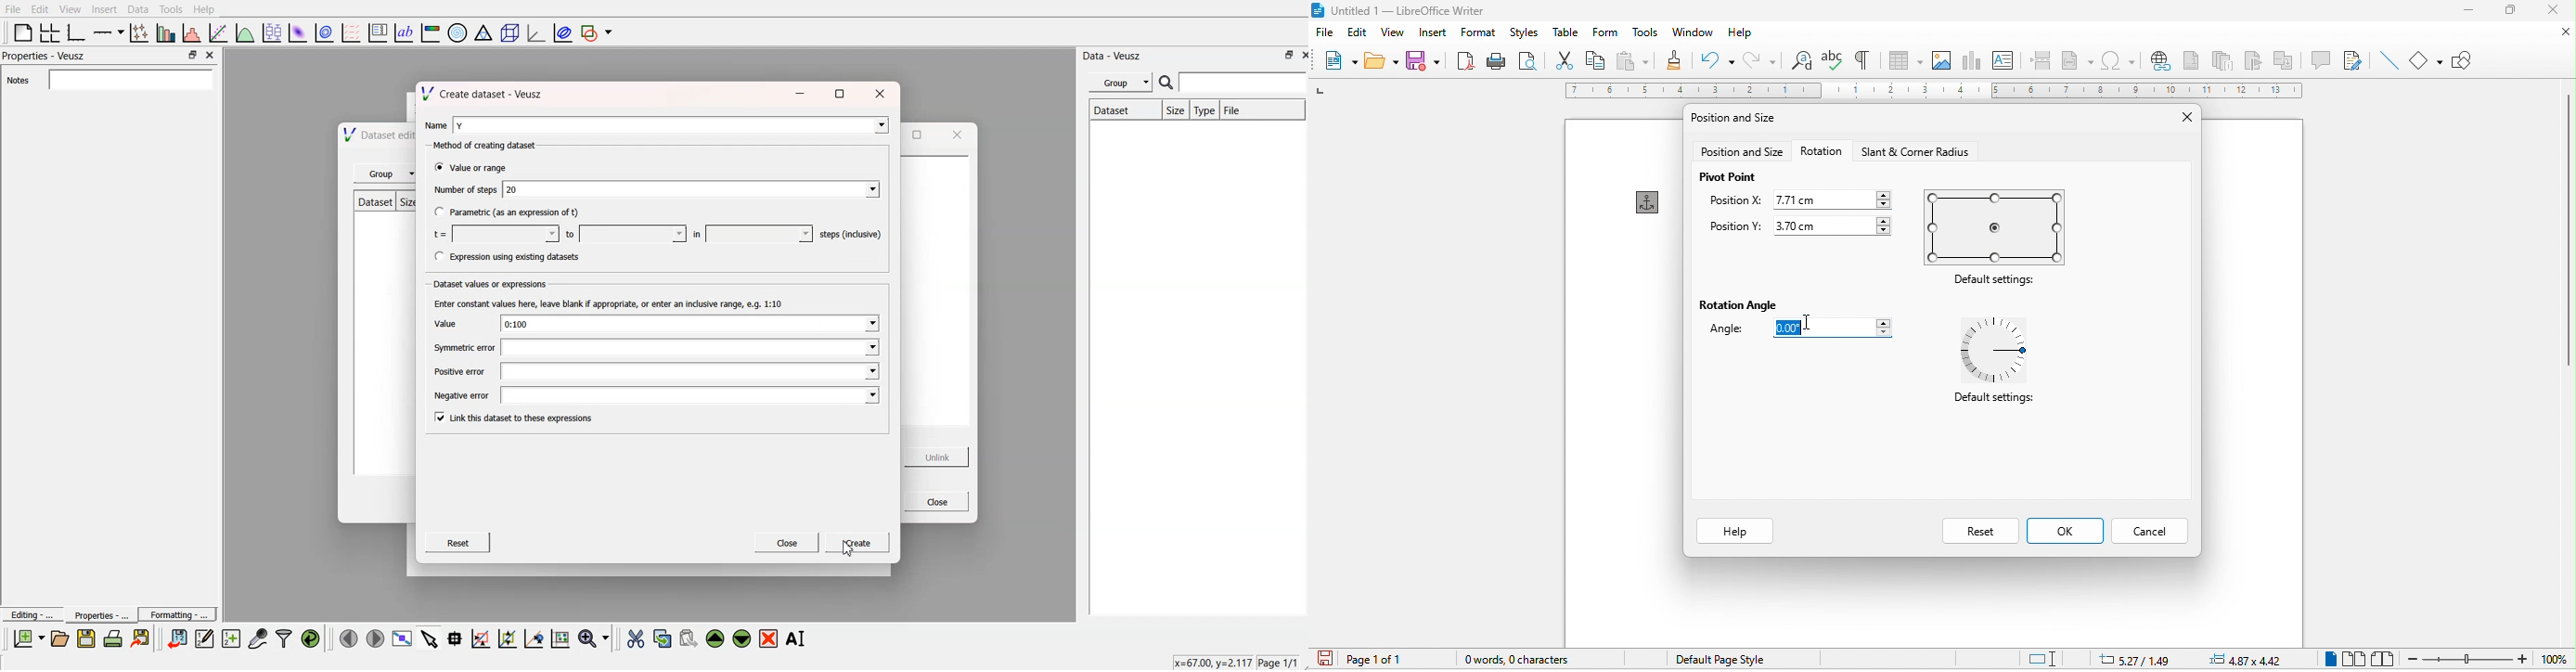 This screenshot has height=672, width=2576. What do you see at coordinates (1905, 60) in the screenshot?
I see `table` at bounding box center [1905, 60].